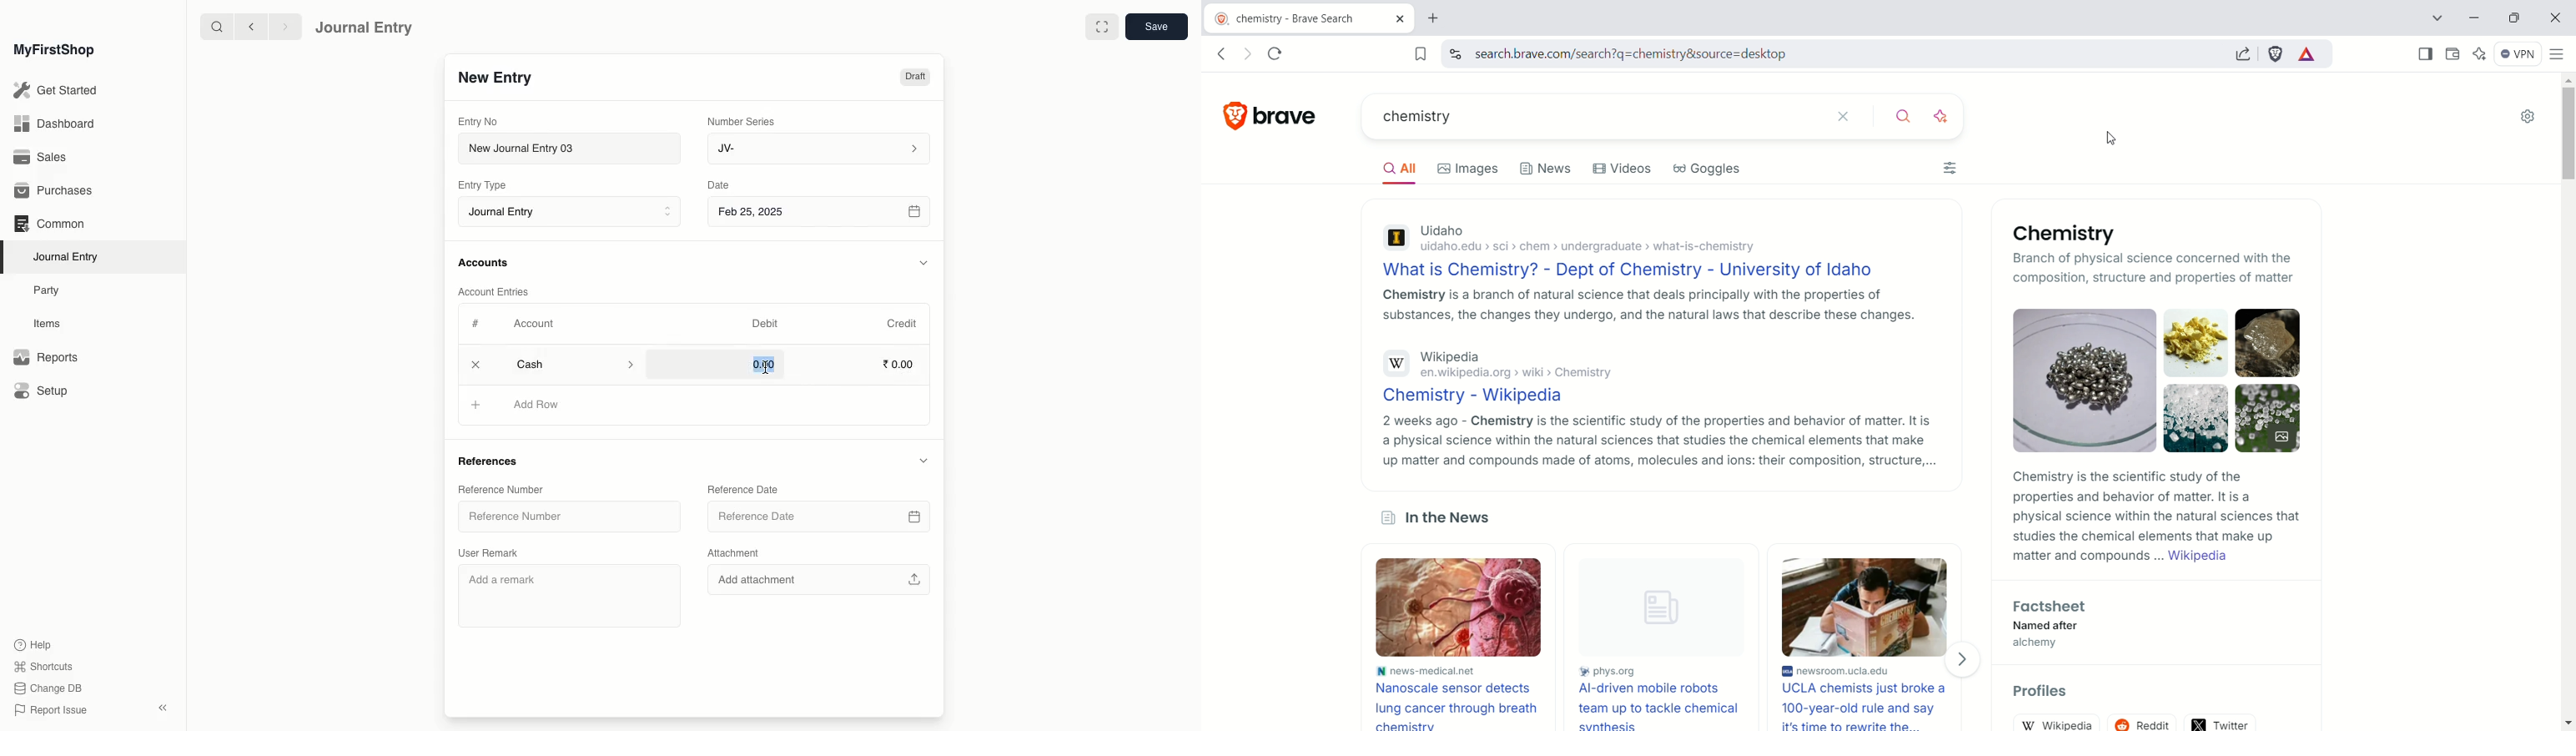  I want to click on view site information, so click(1455, 54).